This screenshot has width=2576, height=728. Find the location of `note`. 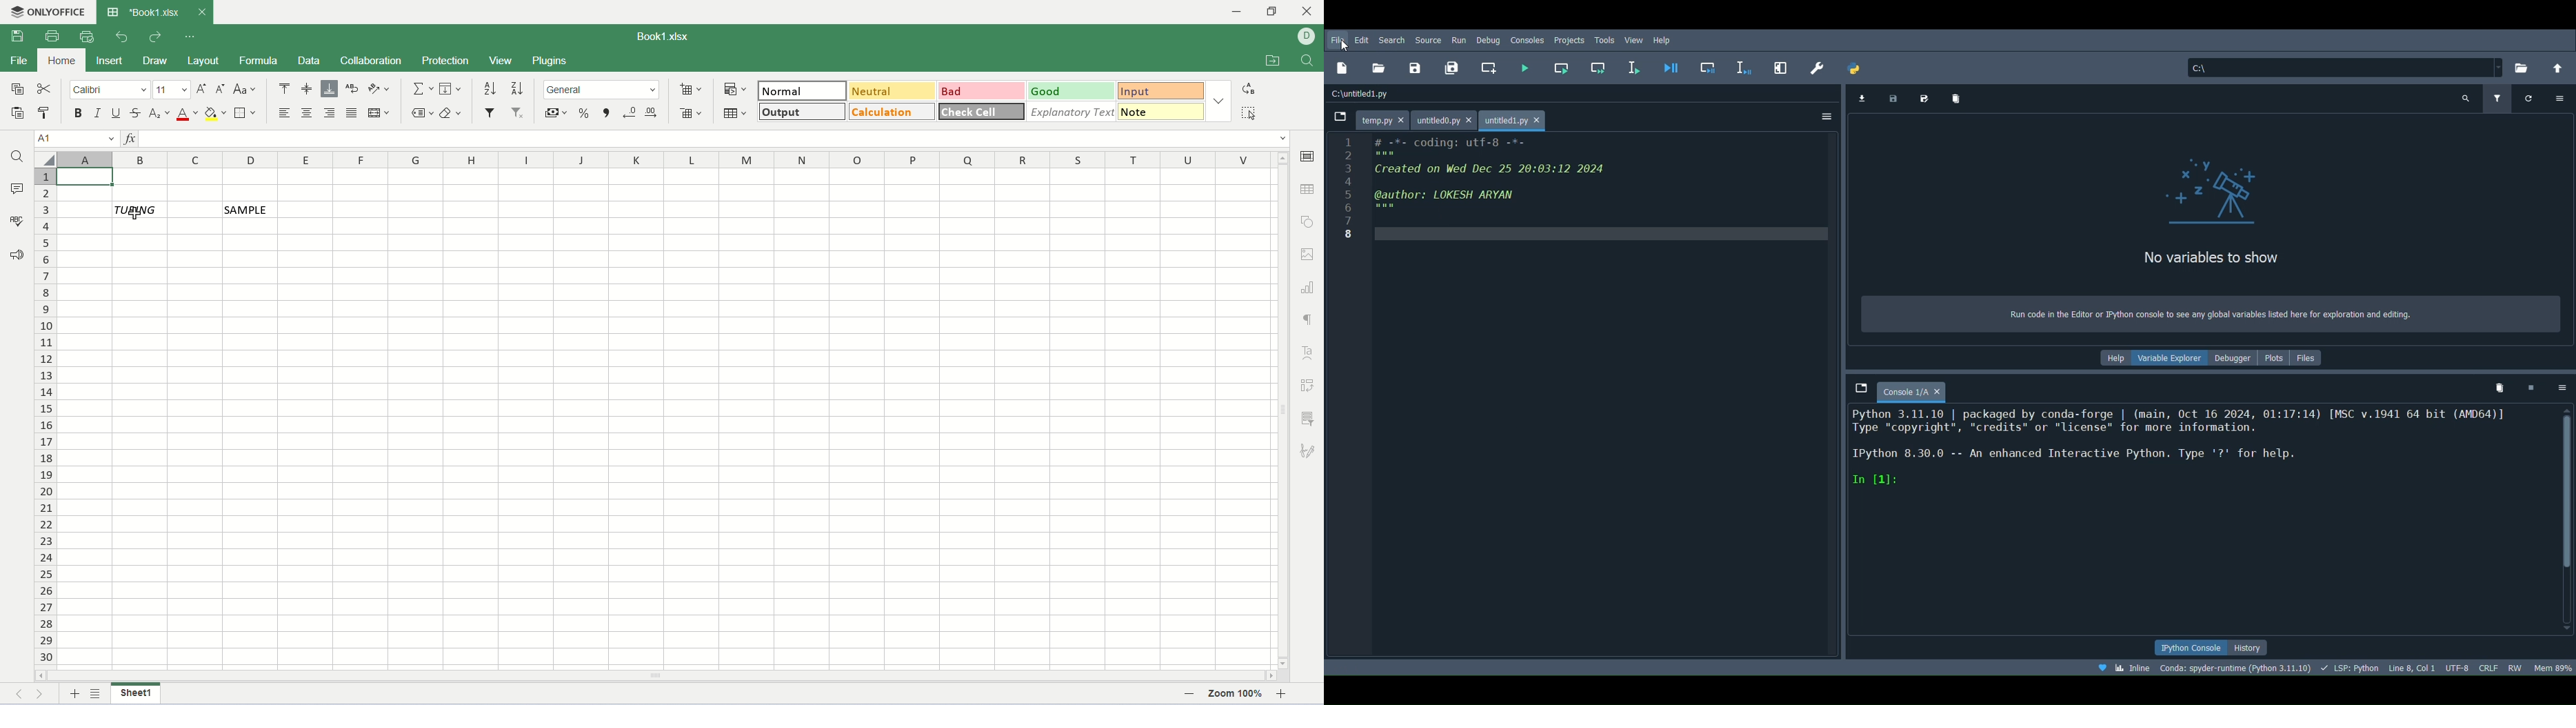

note is located at coordinates (1163, 111).